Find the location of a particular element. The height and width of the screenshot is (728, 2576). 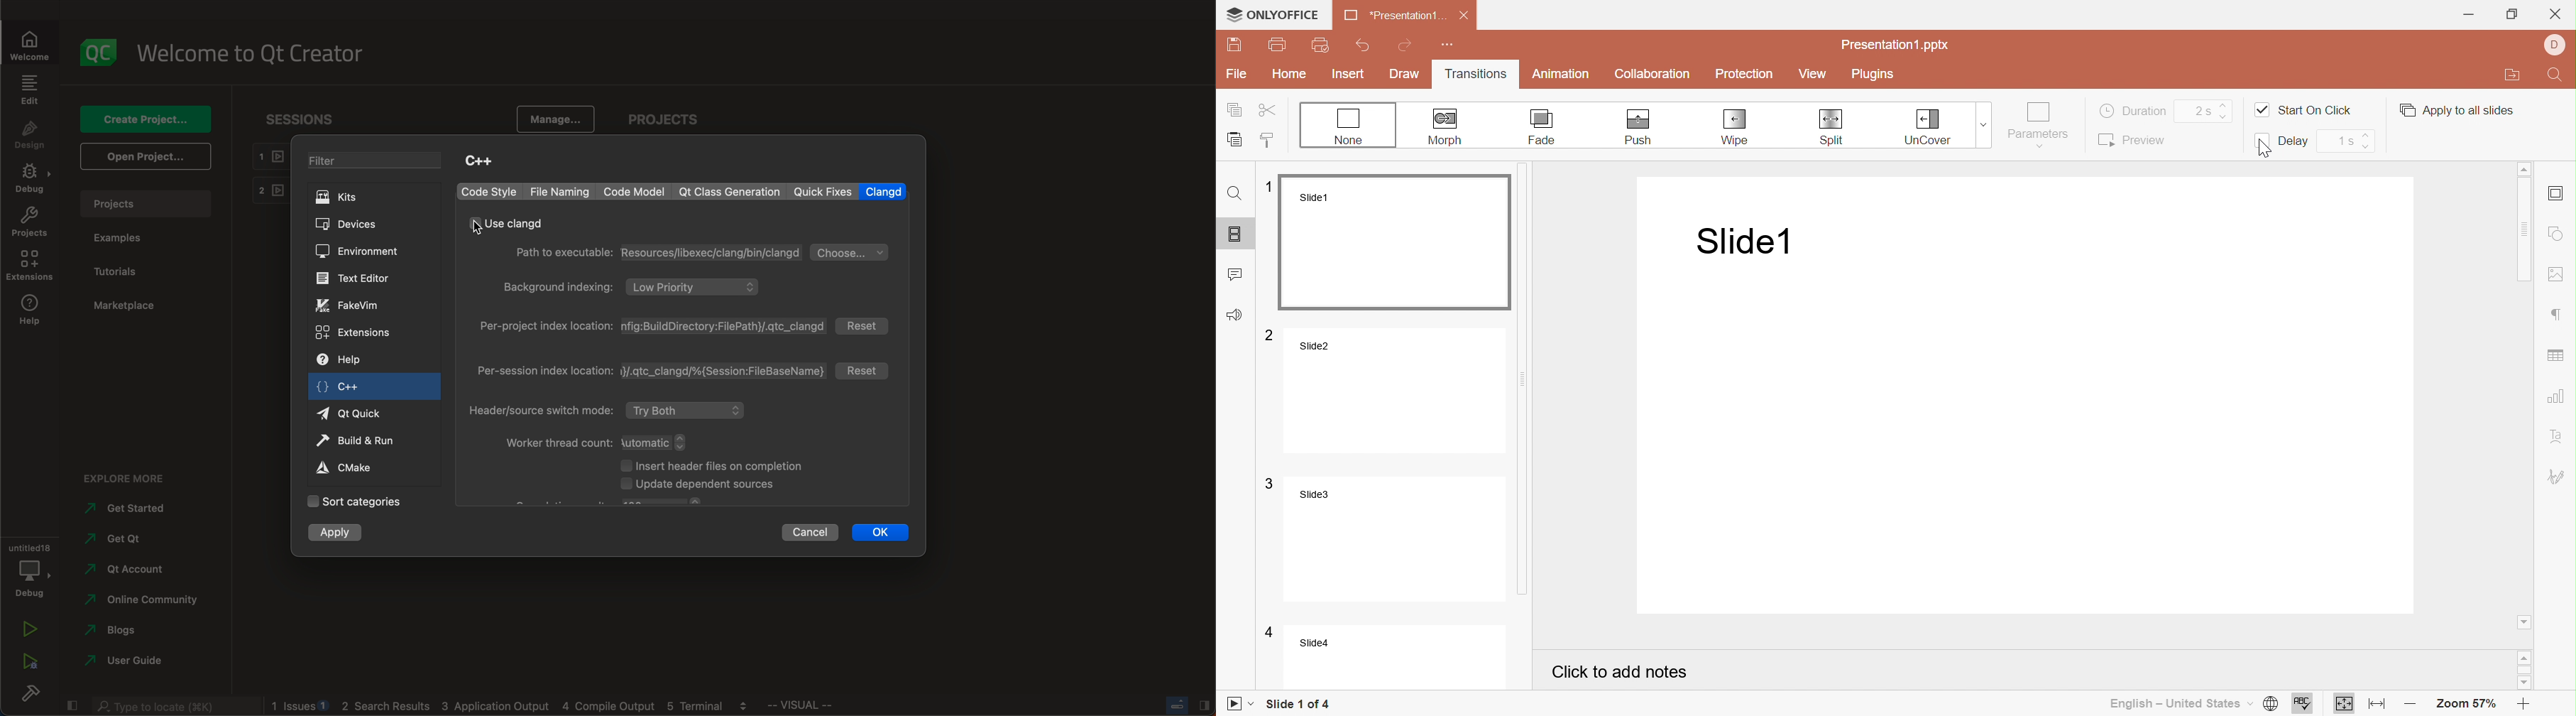

Delay is located at coordinates (2282, 144).